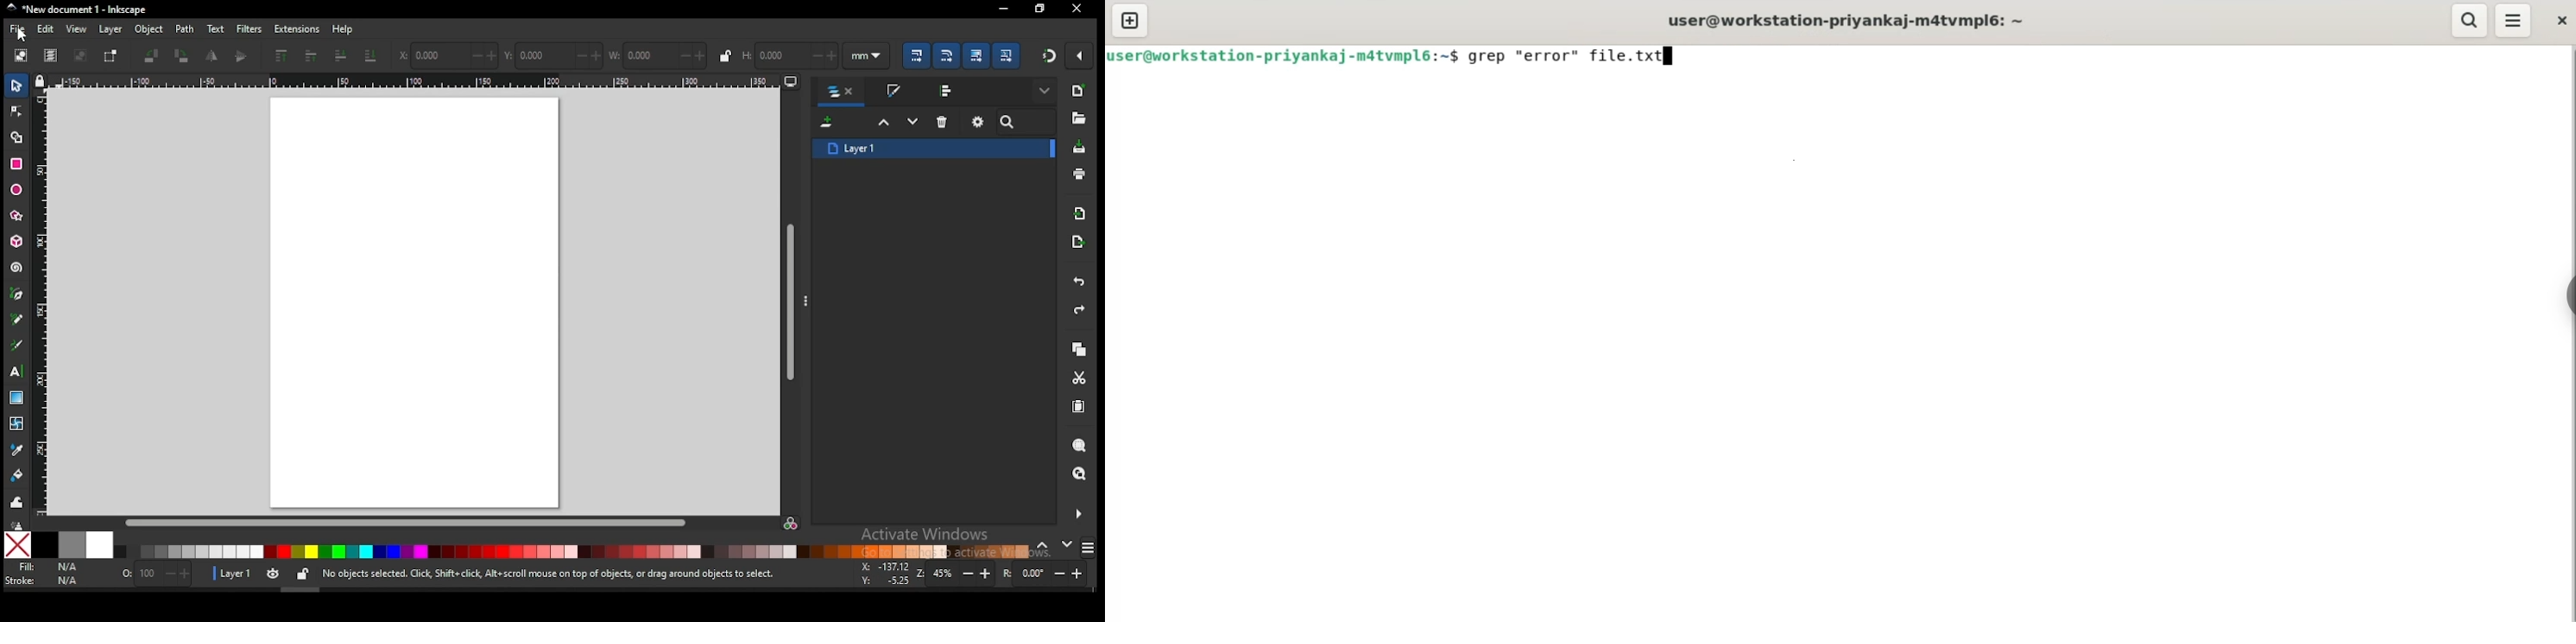 The height and width of the screenshot is (644, 2576). I want to click on align and distribute, so click(948, 90).